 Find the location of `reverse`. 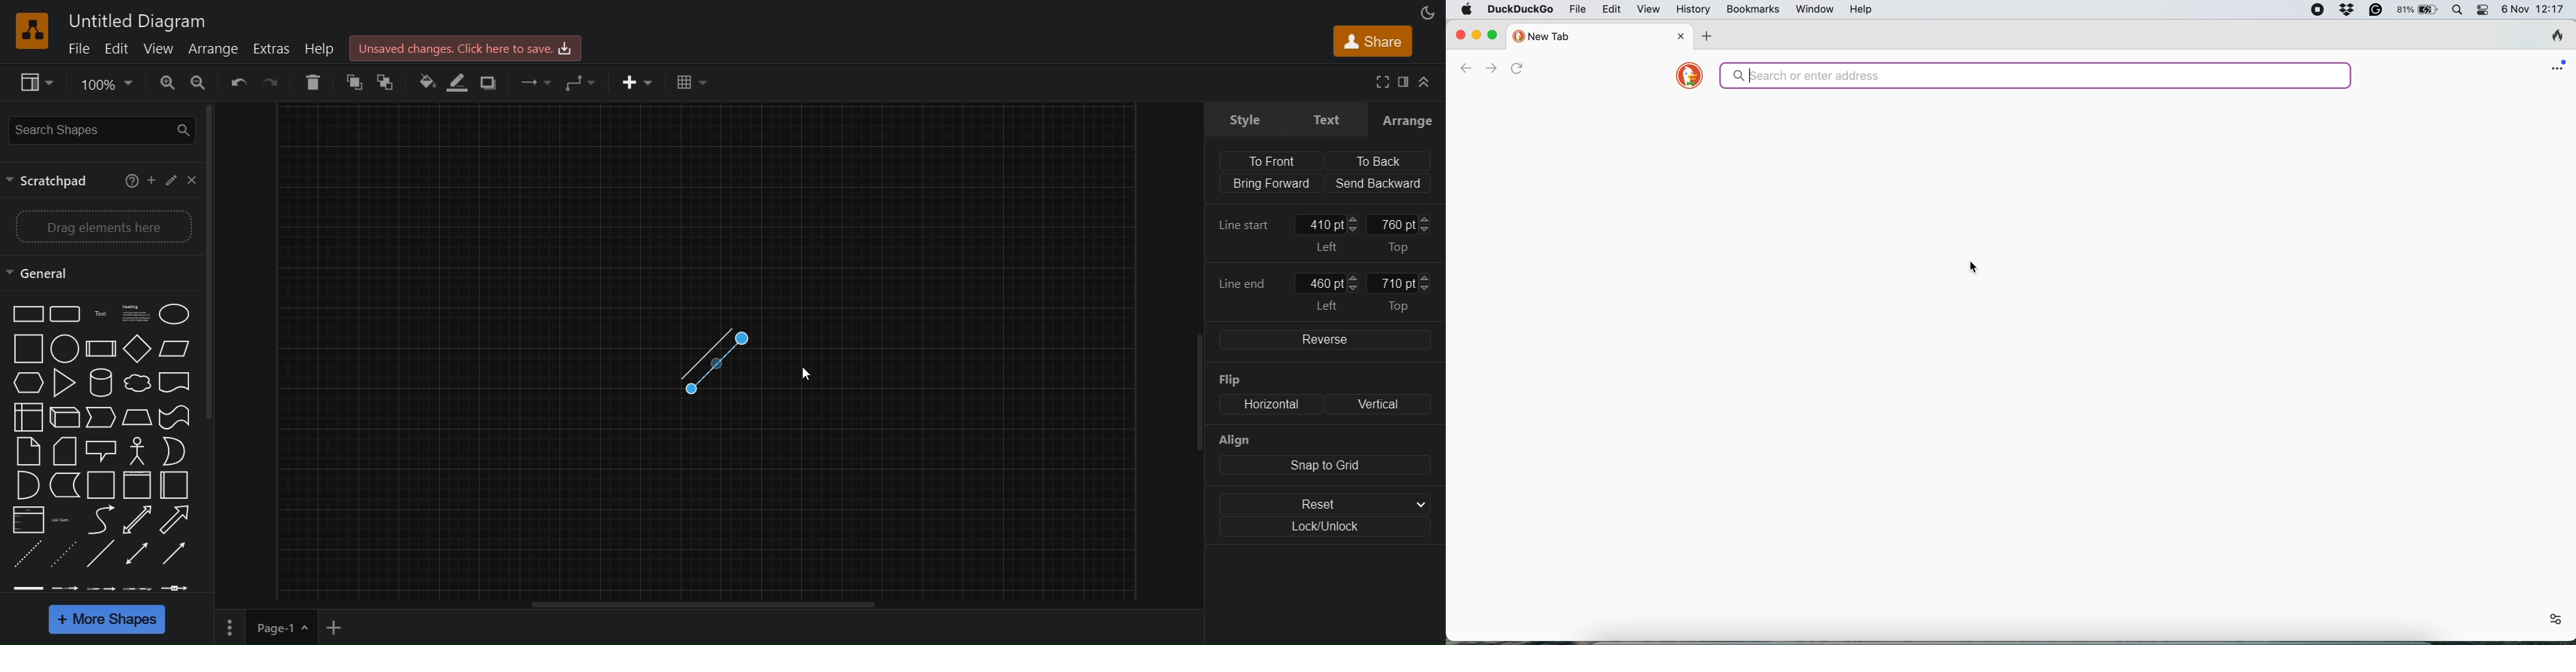

reverse is located at coordinates (1322, 339).